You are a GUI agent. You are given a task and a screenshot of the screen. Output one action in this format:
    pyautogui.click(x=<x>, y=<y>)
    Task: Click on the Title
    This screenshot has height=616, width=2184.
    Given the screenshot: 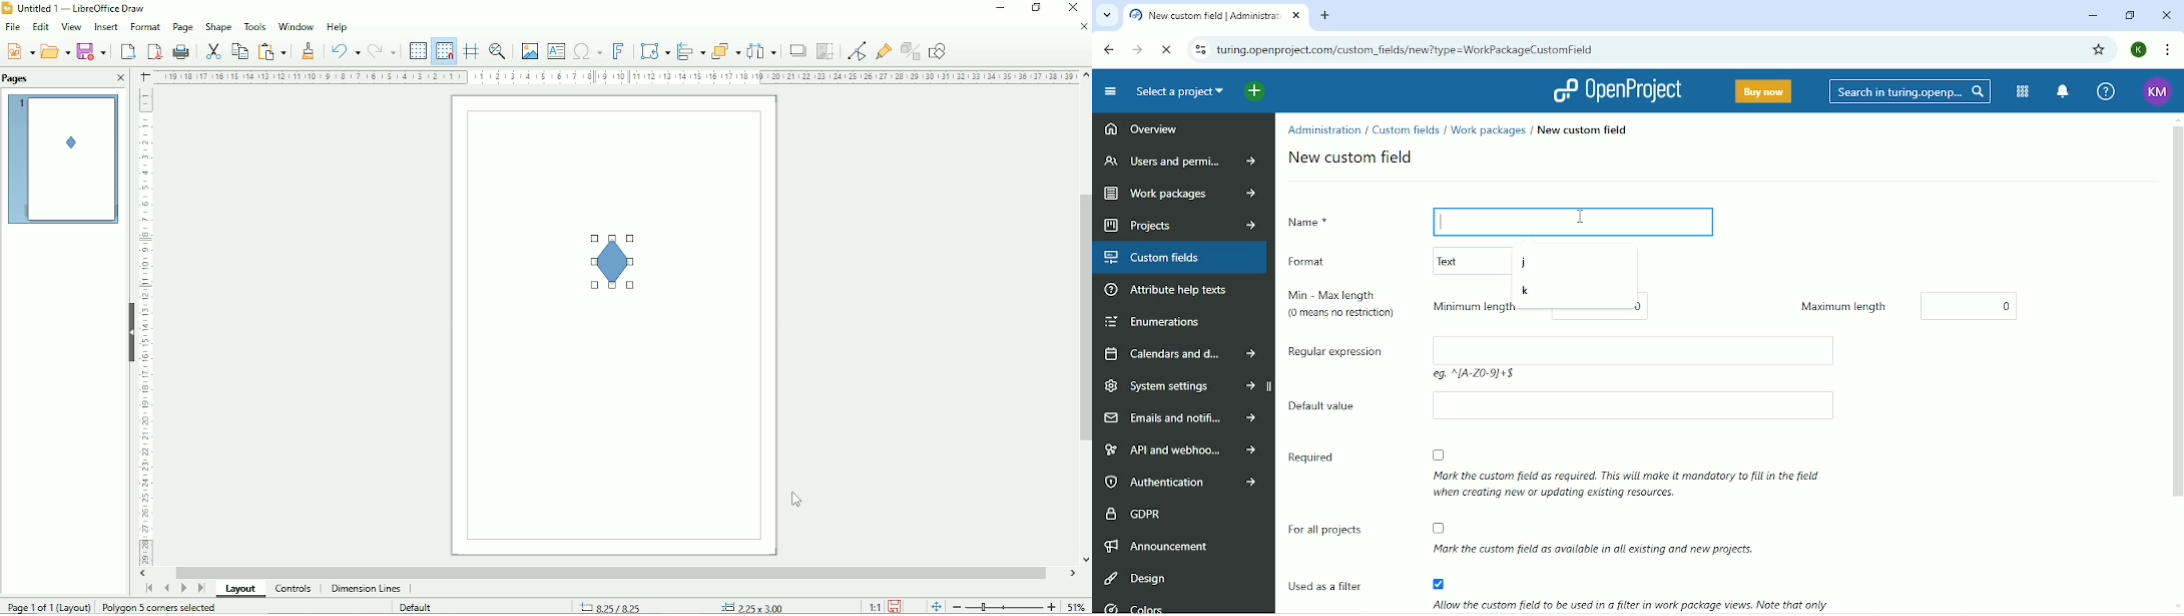 What is the action you would take?
    pyautogui.click(x=76, y=9)
    